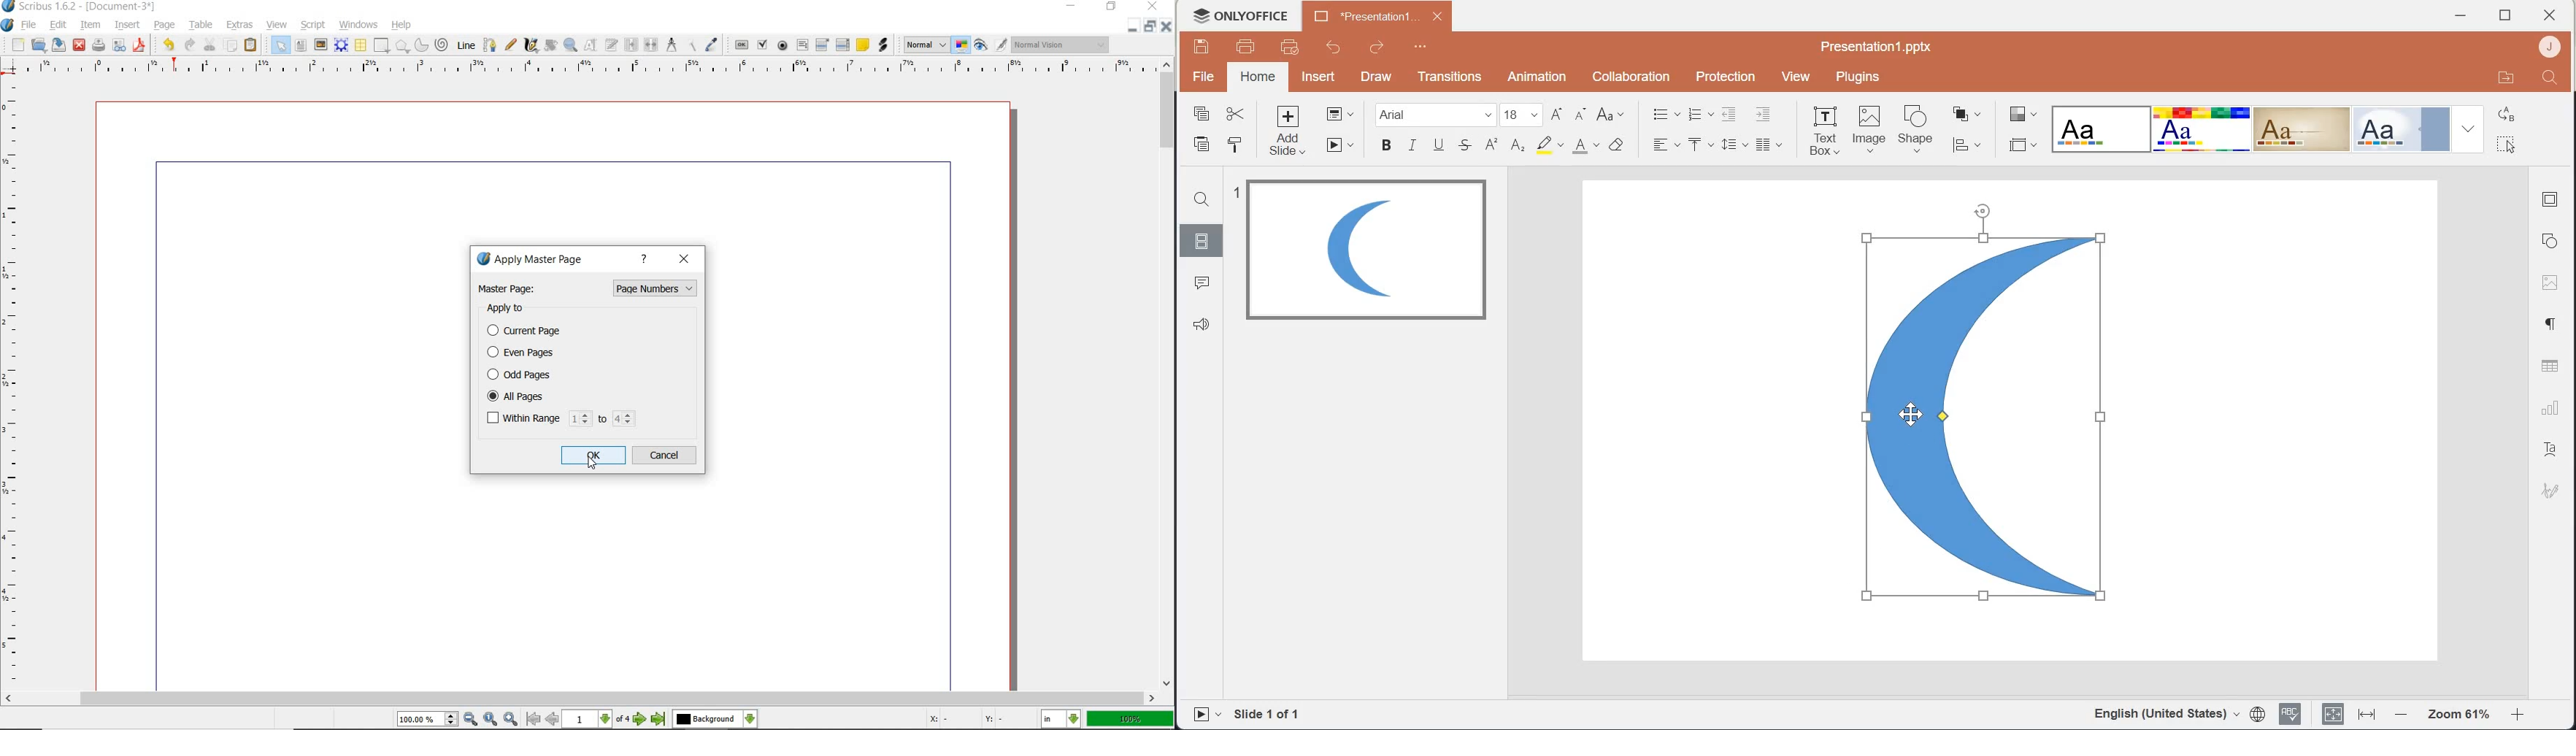 This screenshot has width=2576, height=756. I want to click on select the current unit: in, so click(1061, 719).